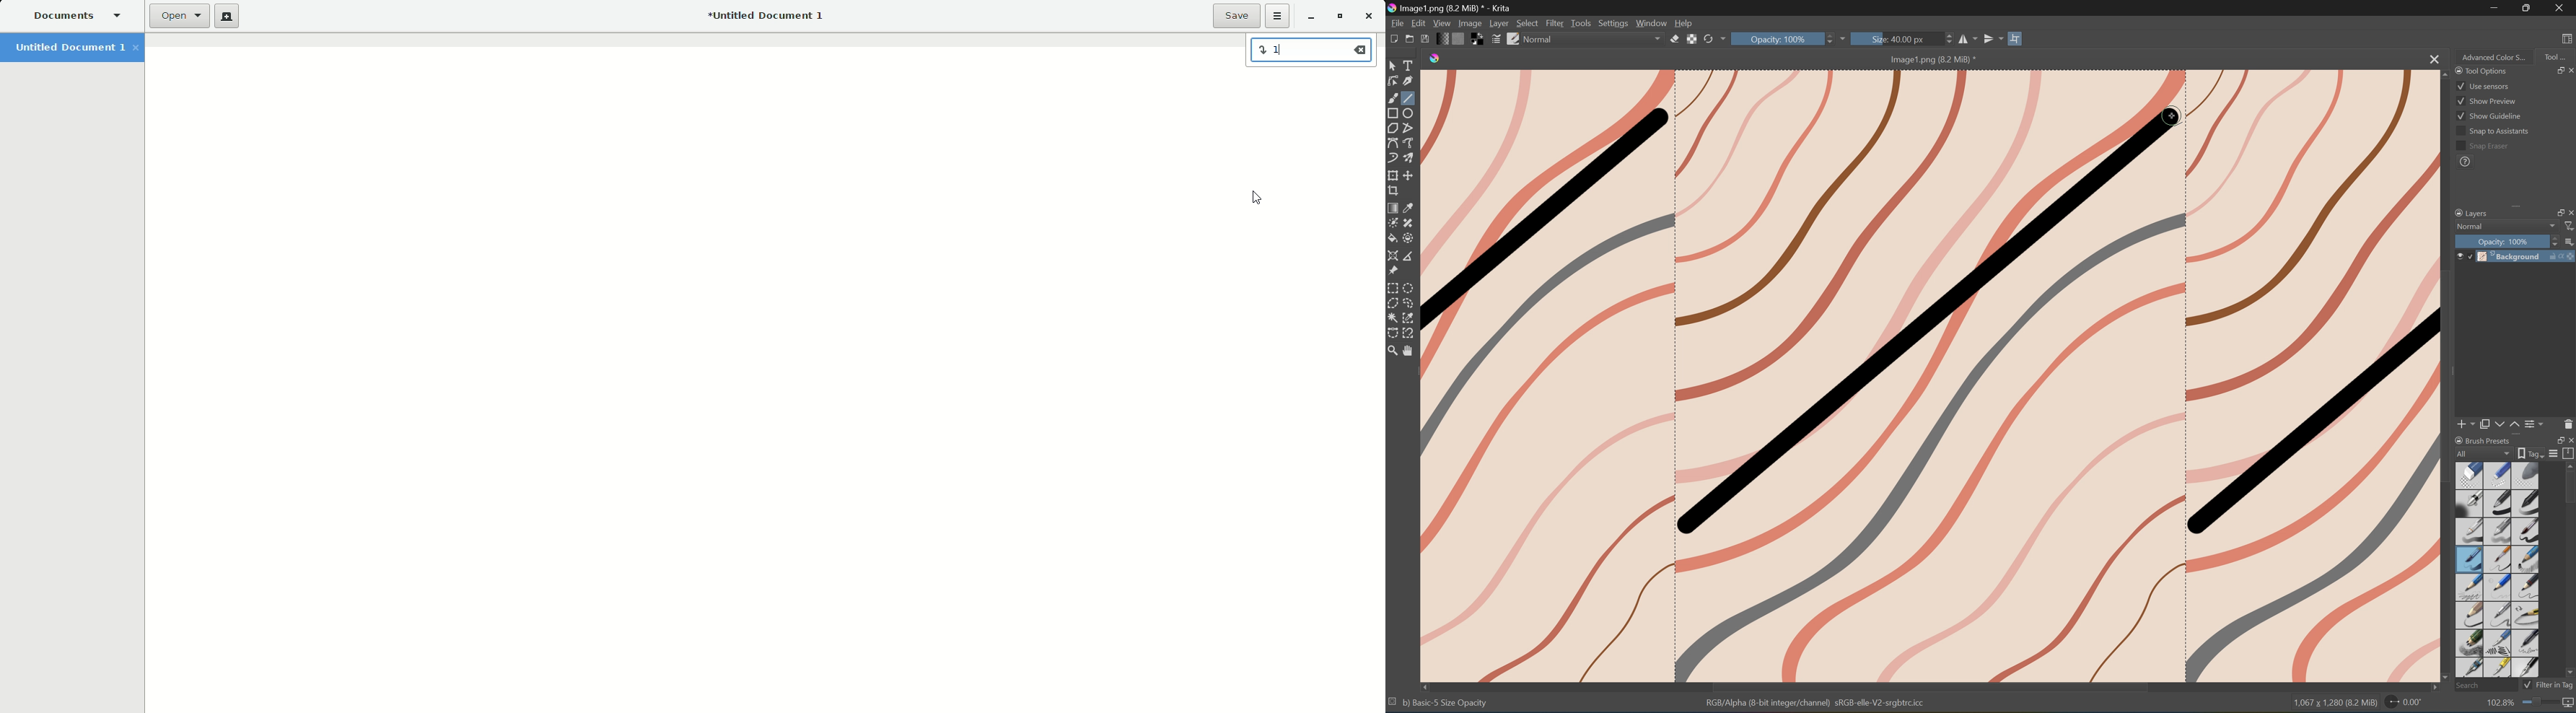 The height and width of the screenshot is (728, 2576). Describe the element at coordinates (2465, 162) in the screenshot. I see `?` at that location.